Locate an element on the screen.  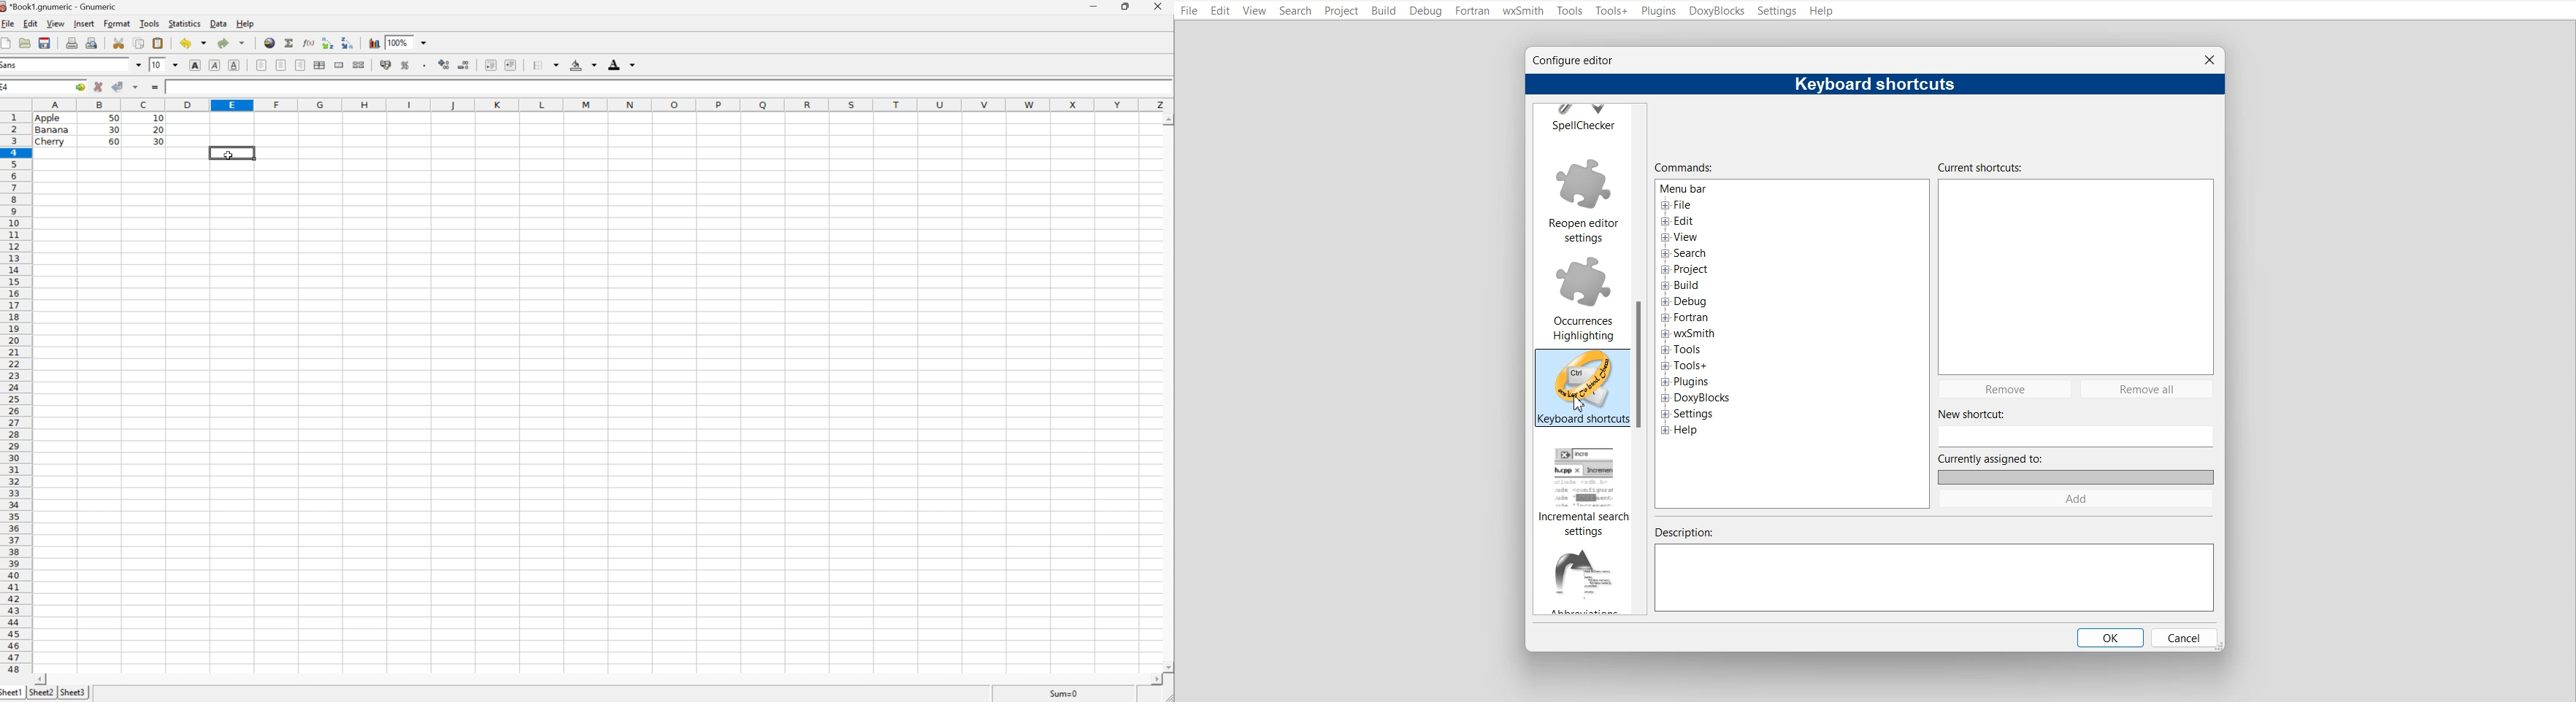
Keyboard shortcuts is located at coordinates (1584, 387).